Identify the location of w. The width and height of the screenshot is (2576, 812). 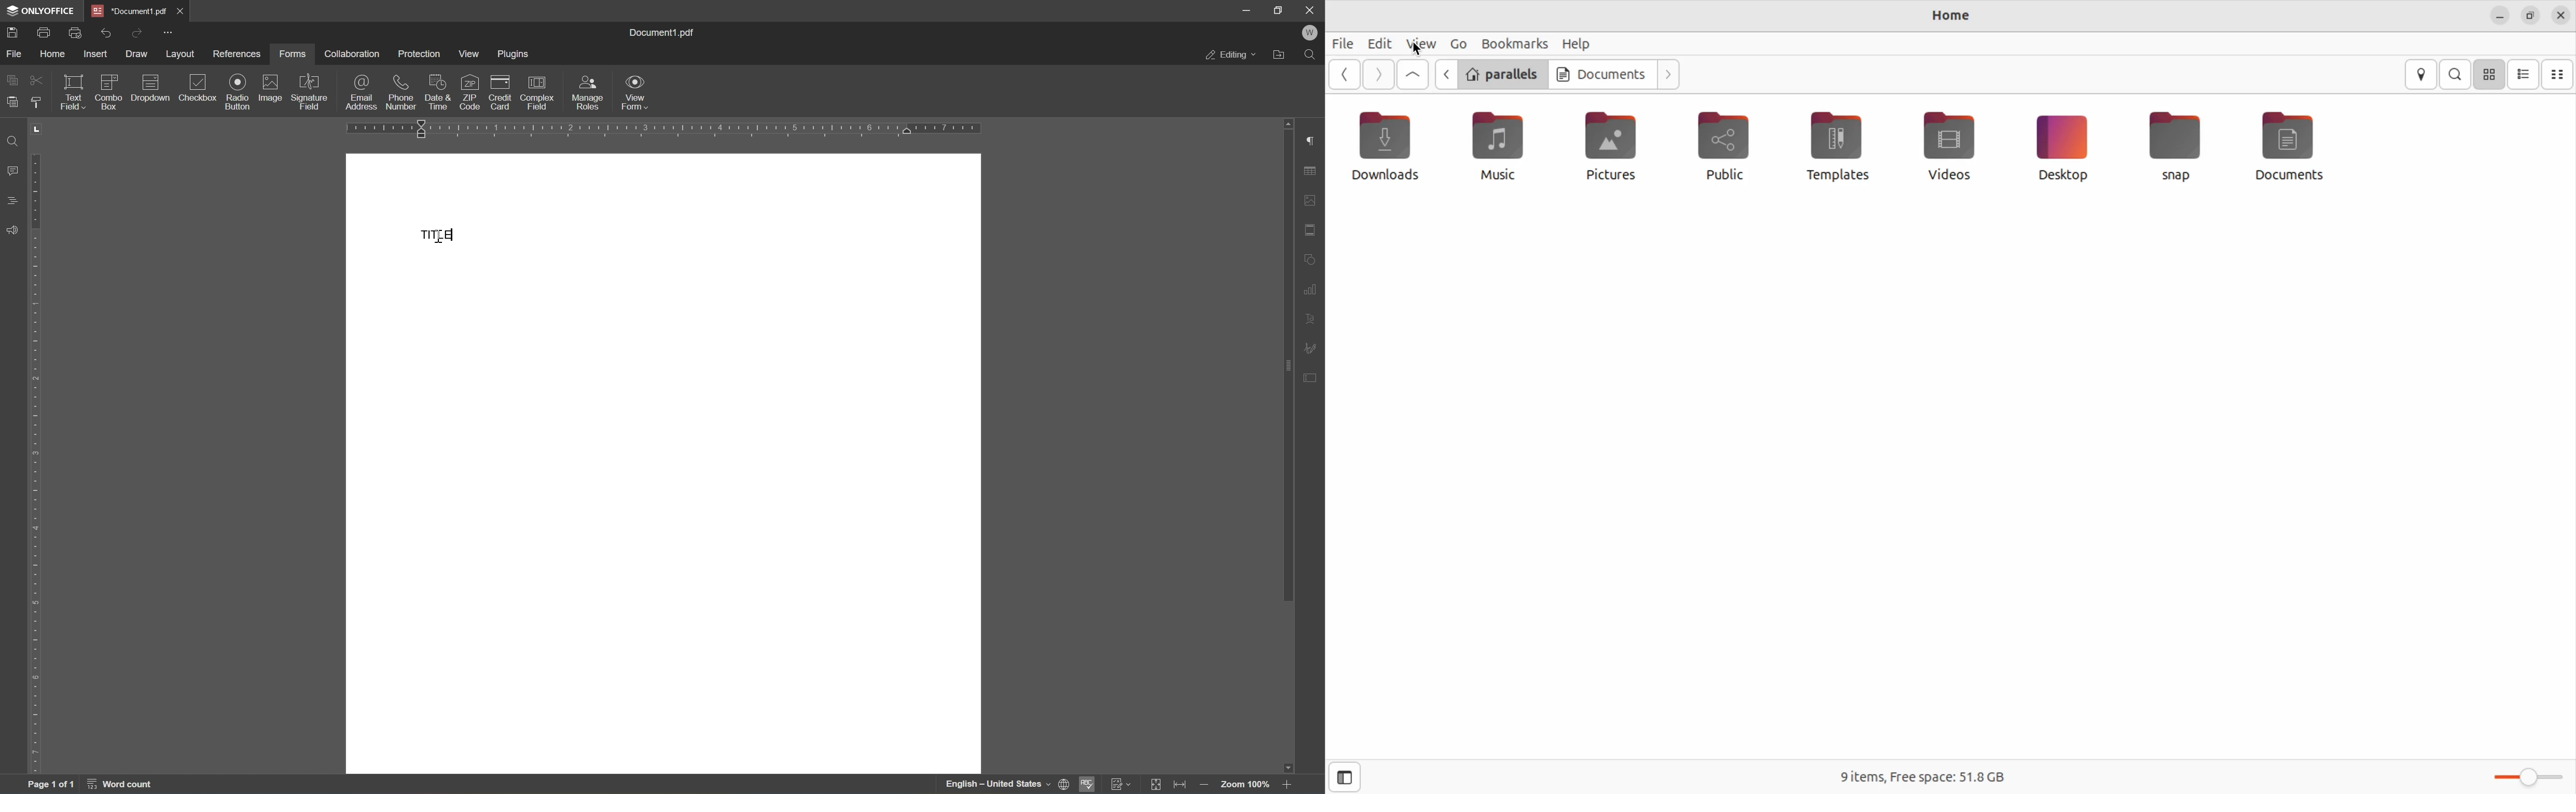
(1311, 32).